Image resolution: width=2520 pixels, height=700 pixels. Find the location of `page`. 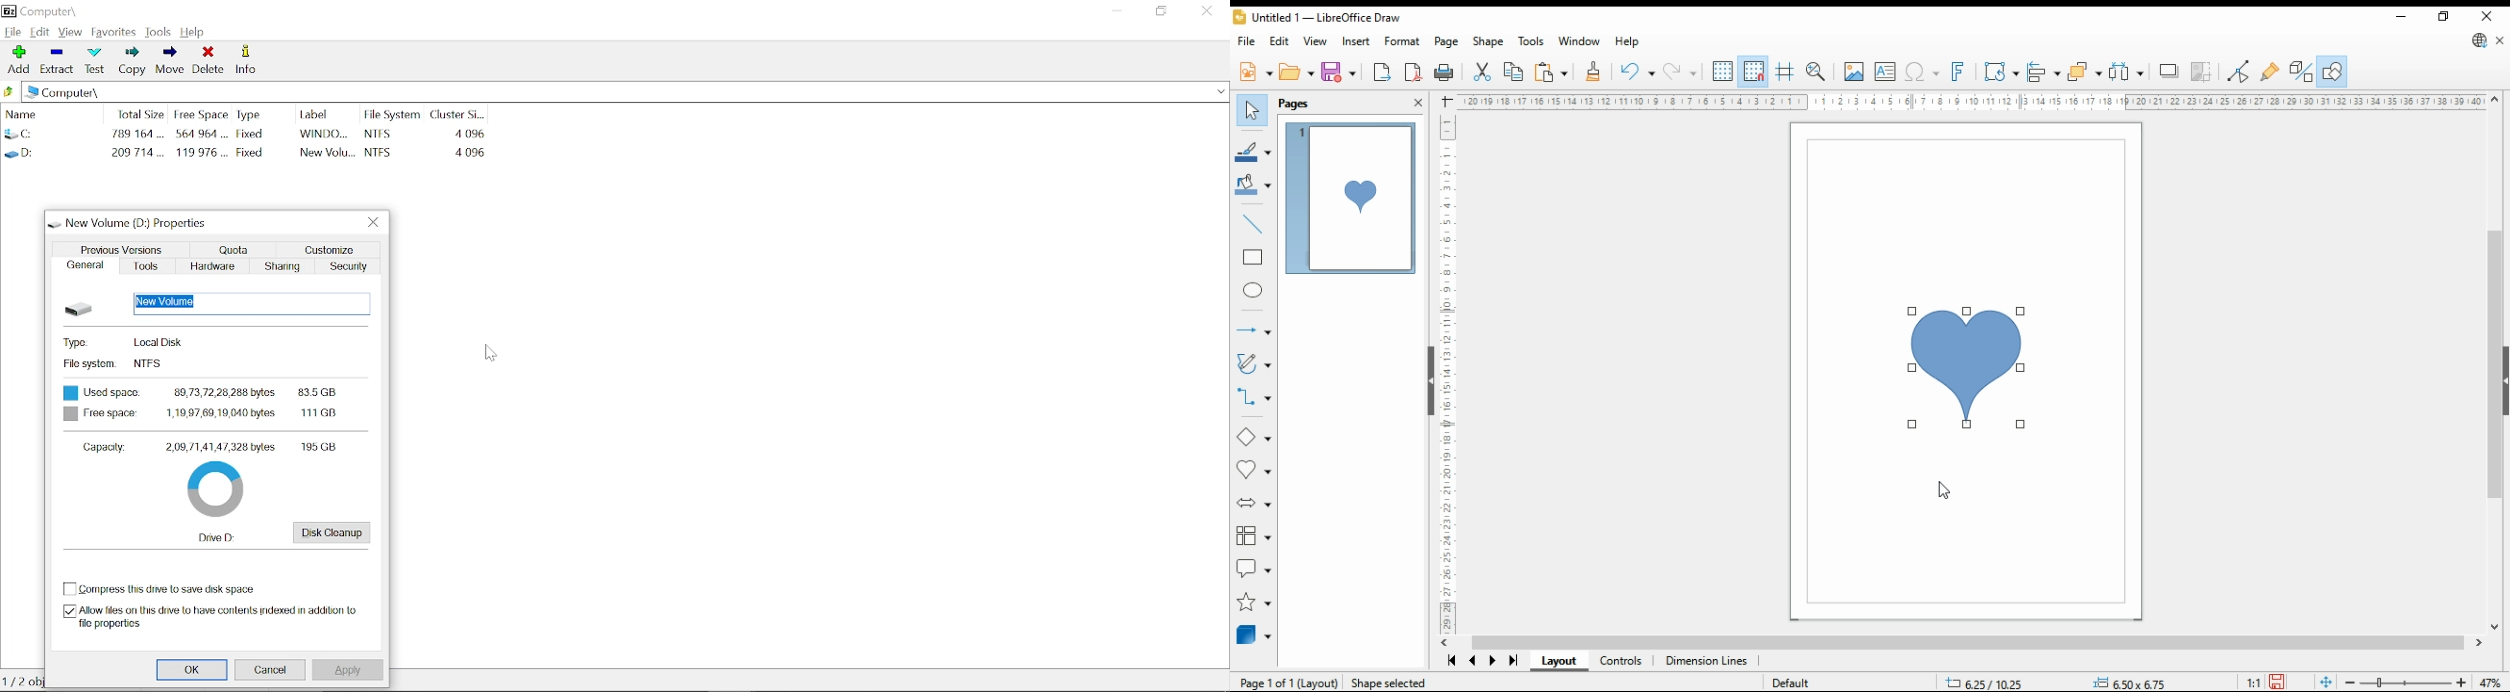

page is located at coordinates (1447, 43).